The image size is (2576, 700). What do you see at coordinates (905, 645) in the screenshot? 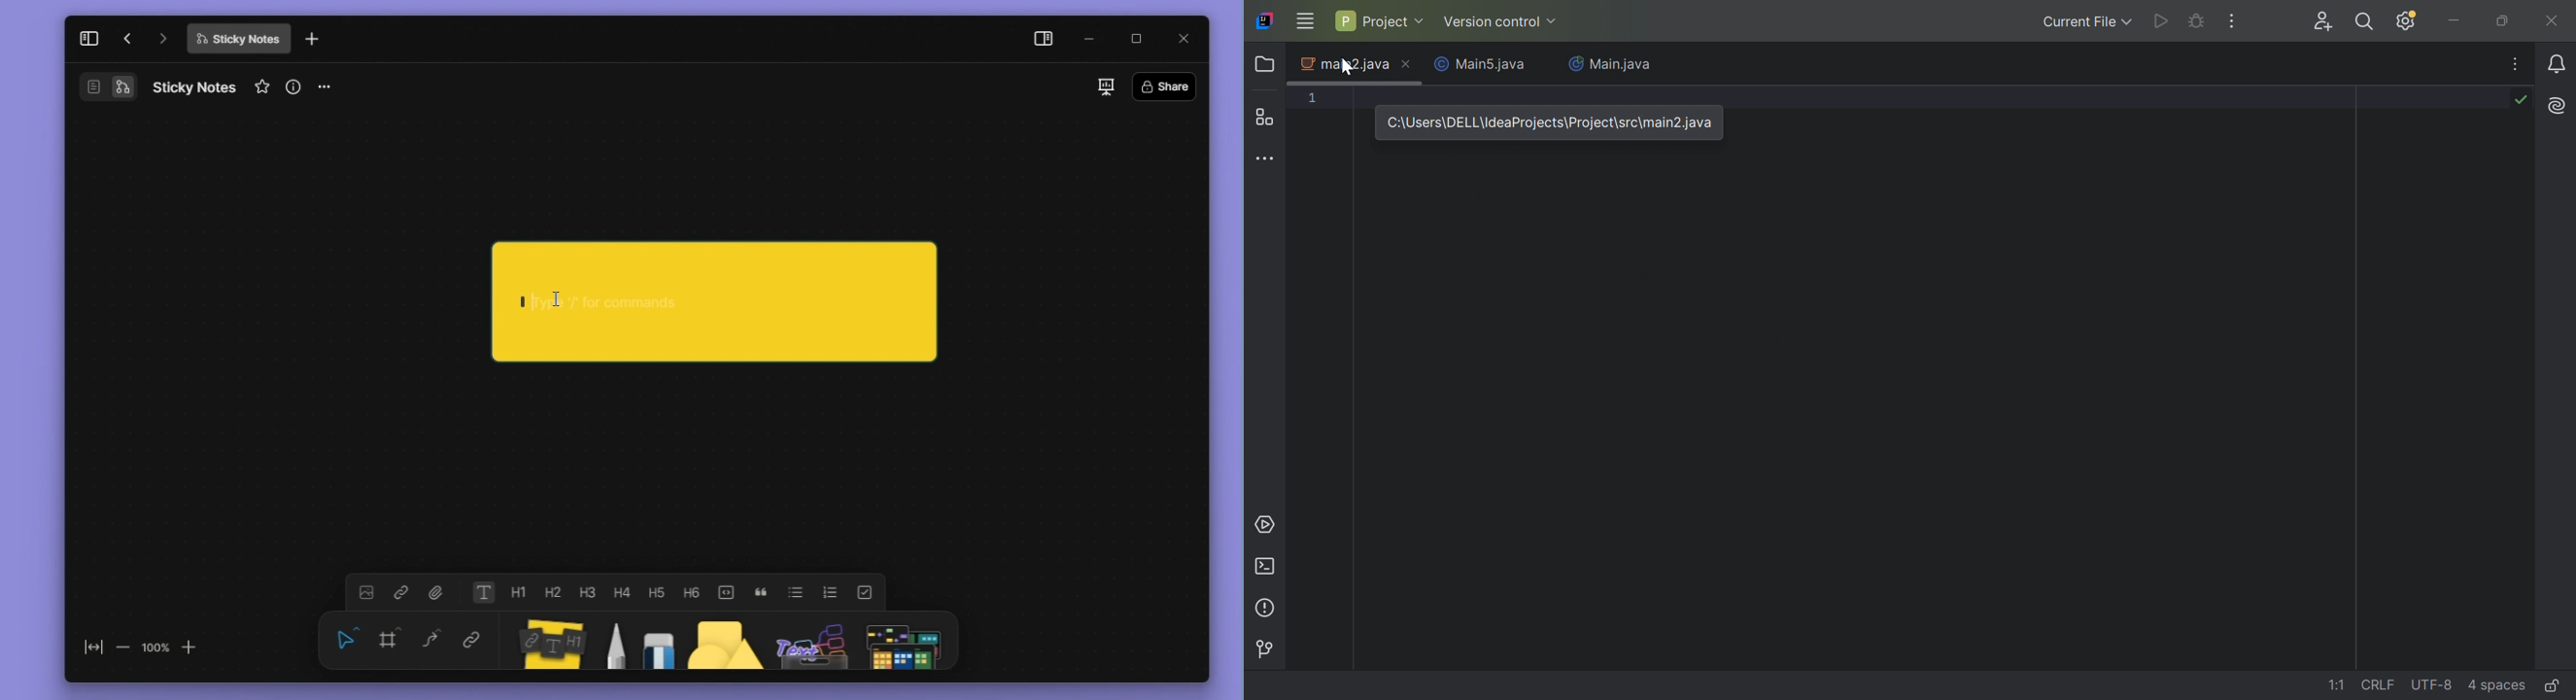
I see `Symbols Panel Icon` at bounding box center [905, 645].